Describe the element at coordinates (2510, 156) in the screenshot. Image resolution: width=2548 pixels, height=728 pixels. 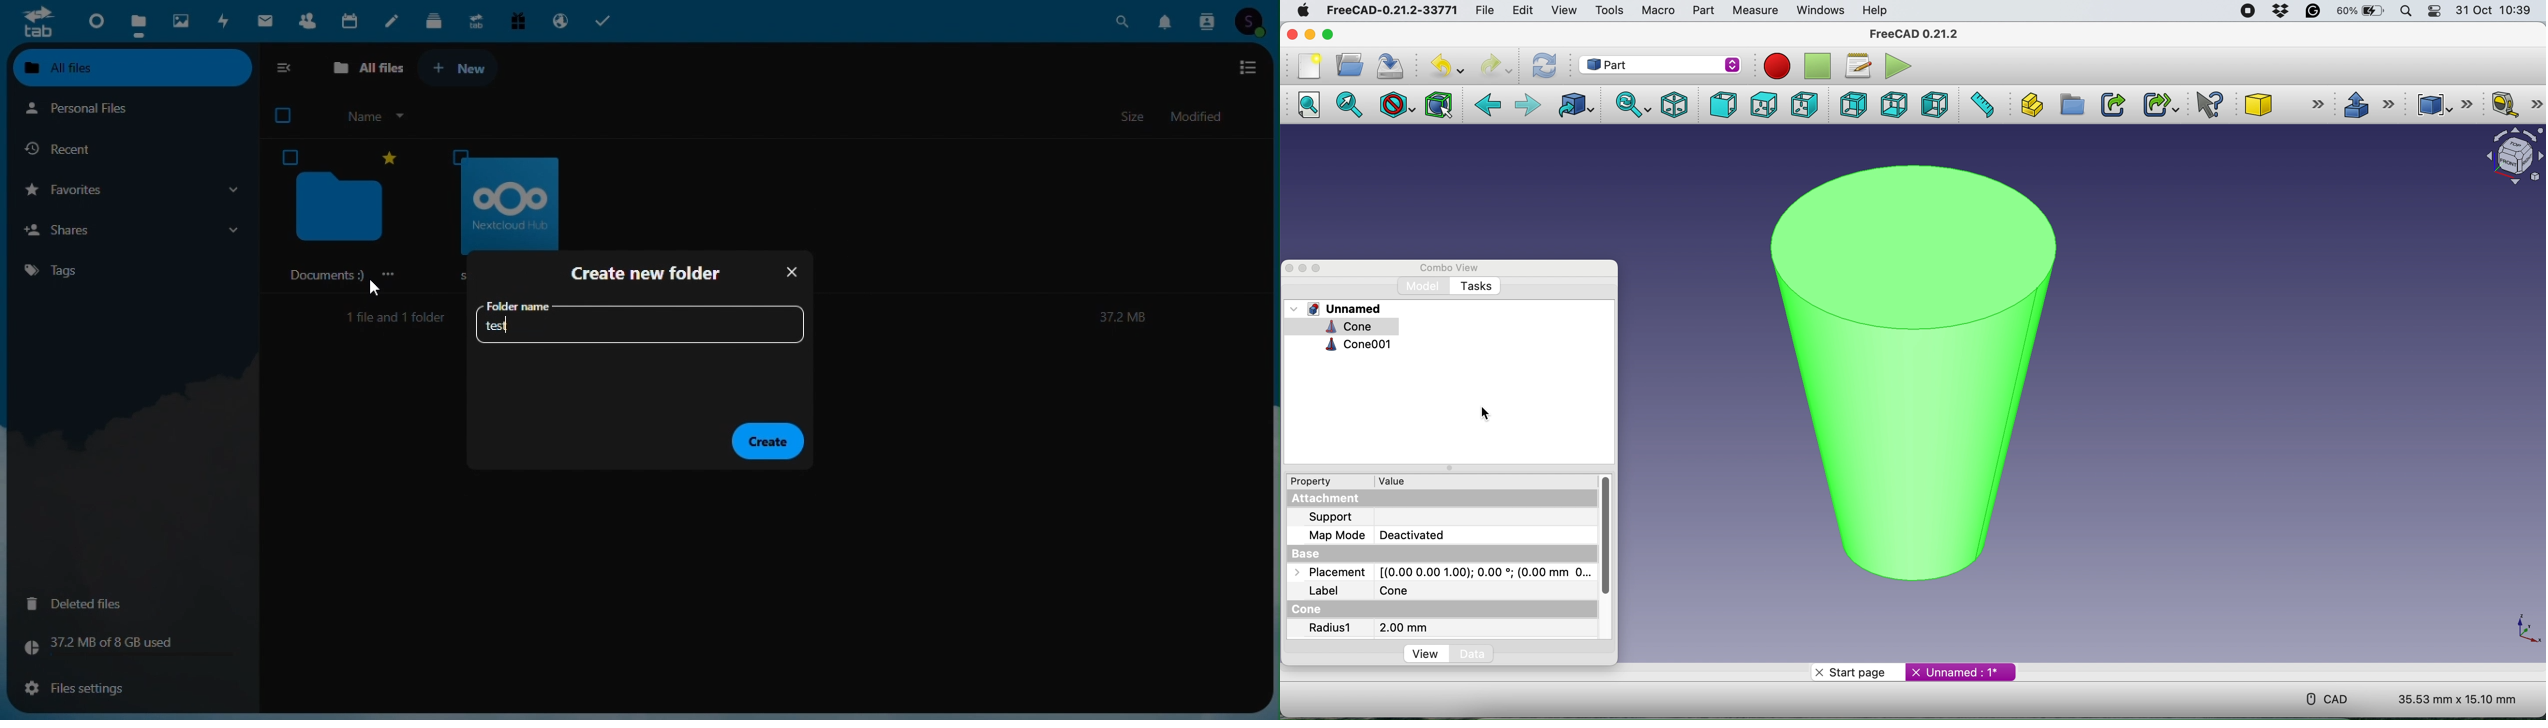
I see `object navigator` at that location.